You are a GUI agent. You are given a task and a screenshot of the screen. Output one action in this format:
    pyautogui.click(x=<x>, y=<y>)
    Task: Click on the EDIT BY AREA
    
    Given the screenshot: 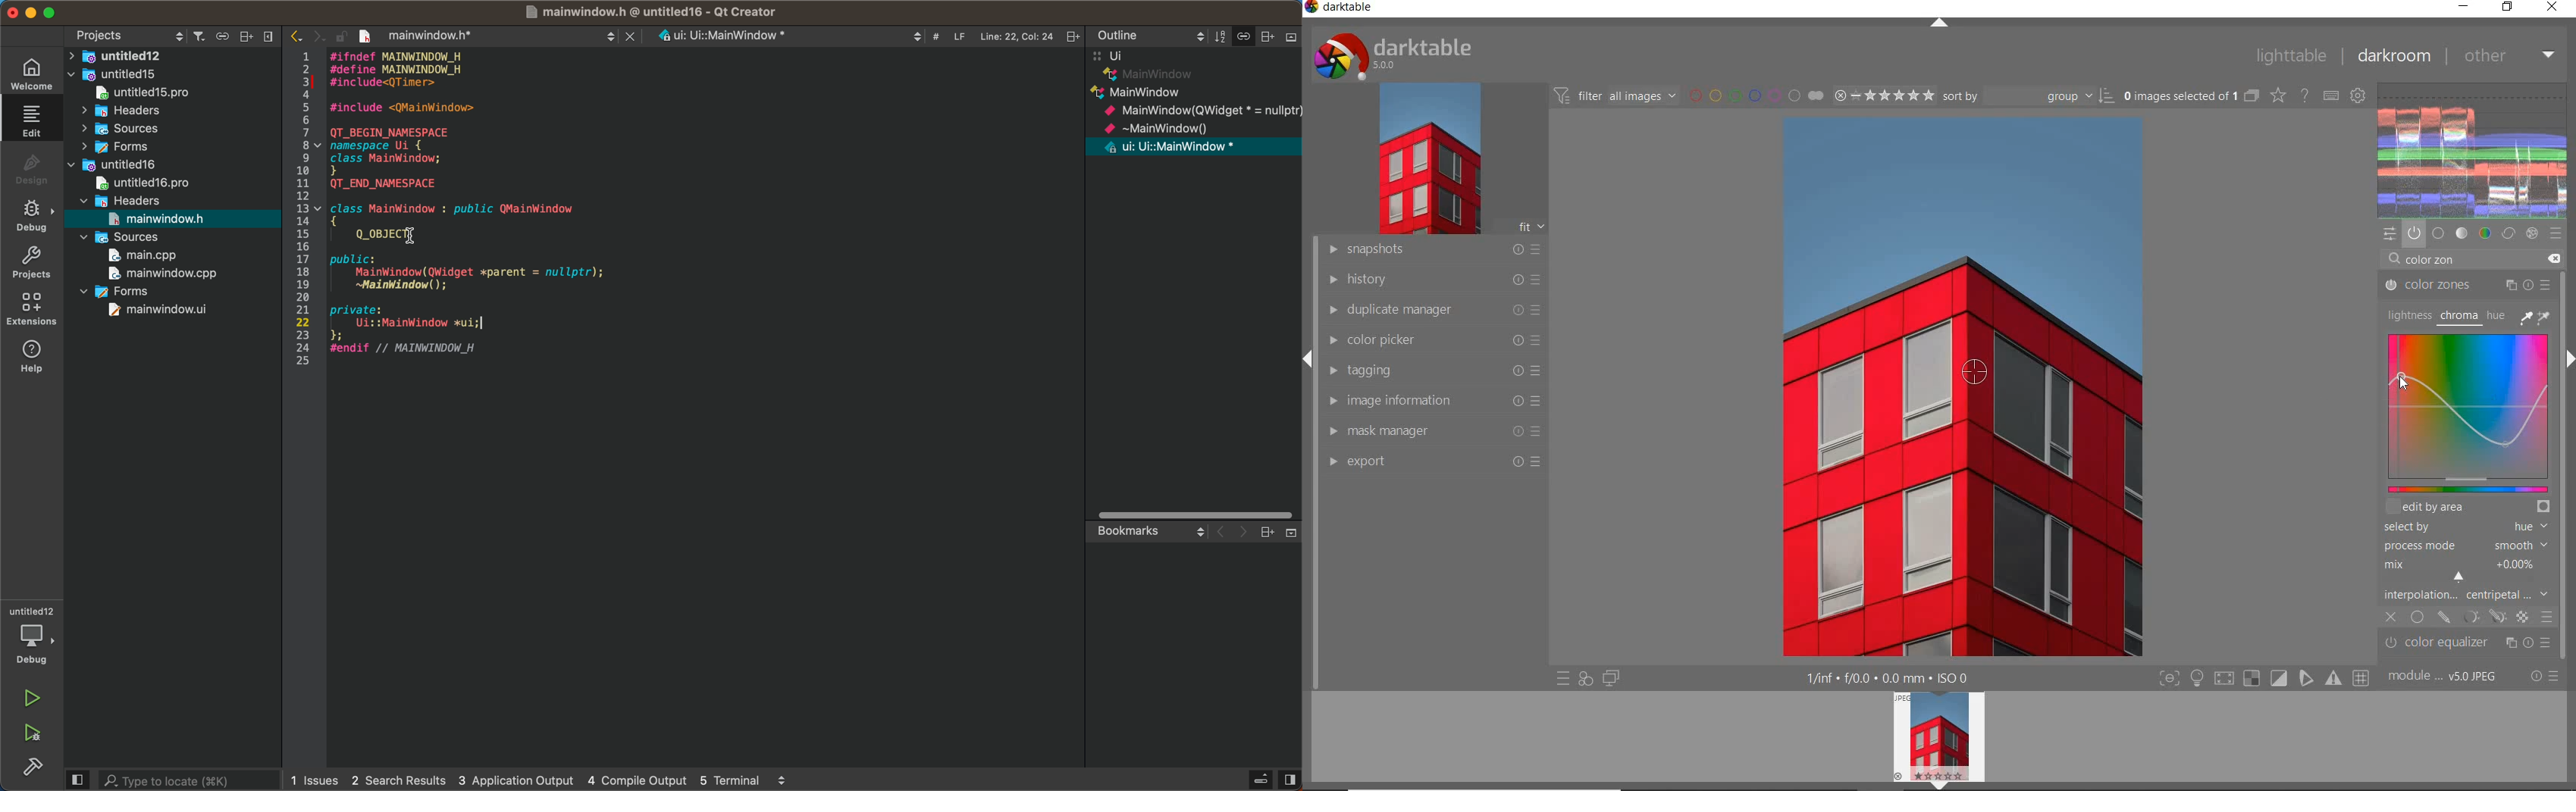 What is the action you would take?
    pyautogui.click(x=2468, y=508)
    